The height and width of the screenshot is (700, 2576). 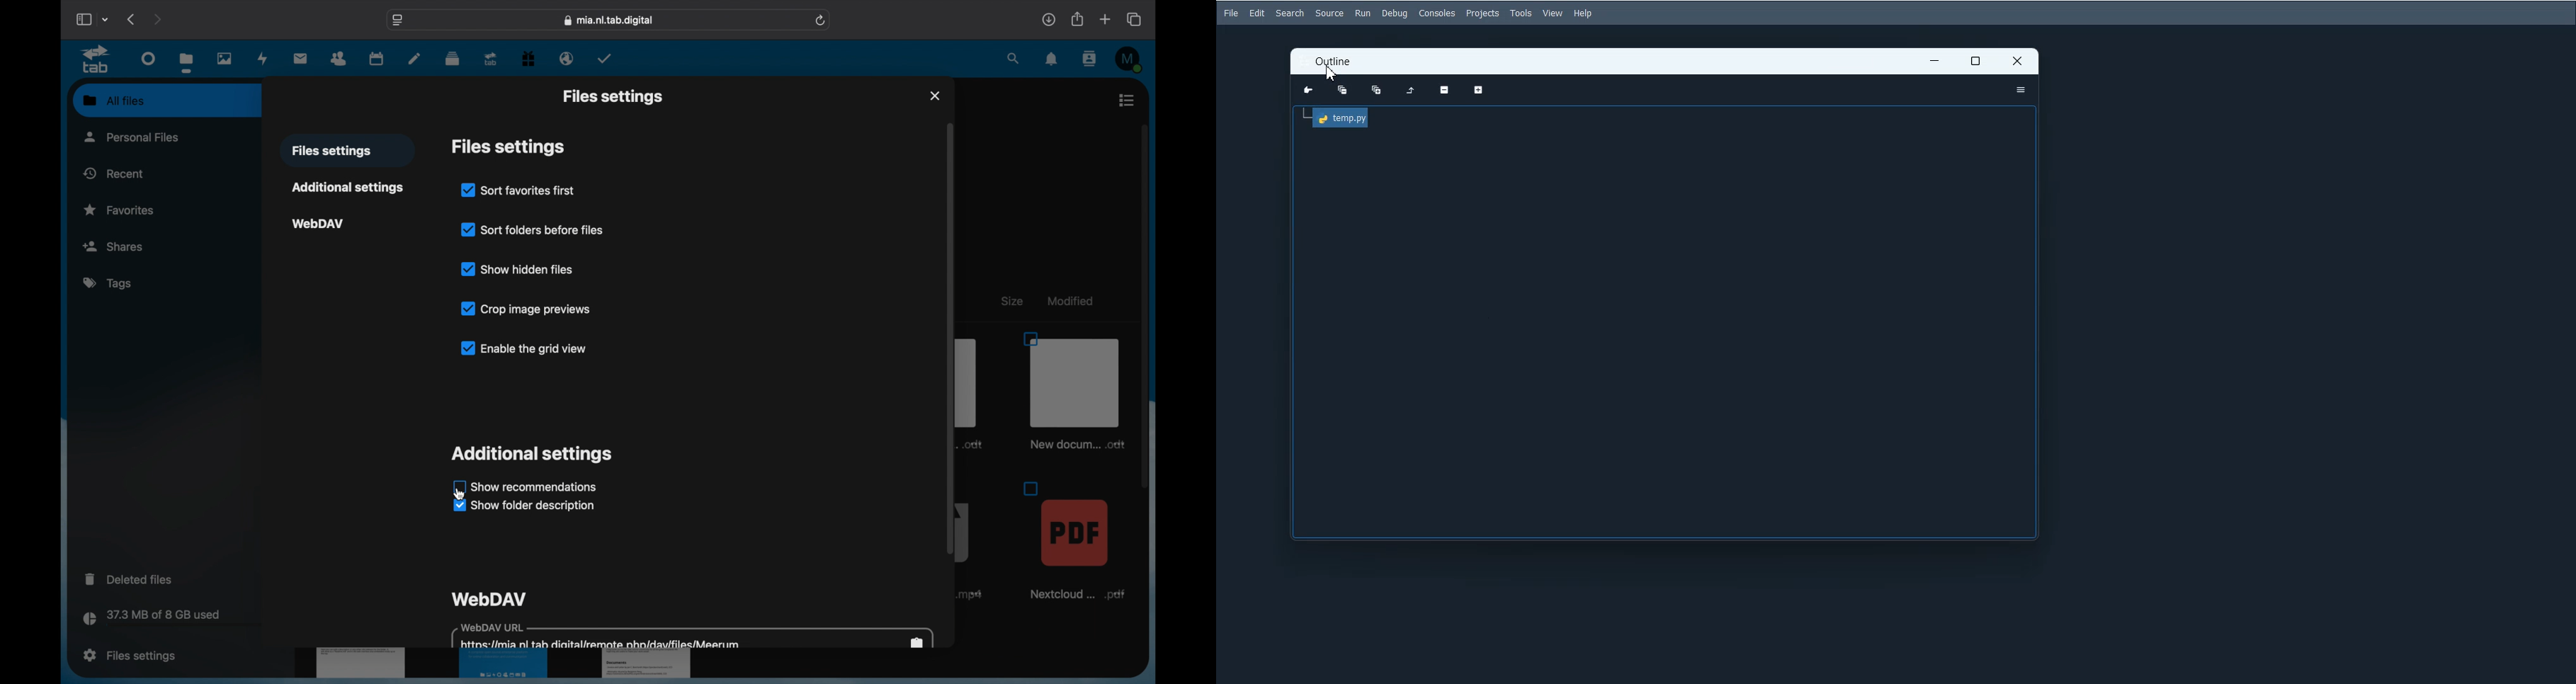 What do you see at coordinates (2018, 61) in the screenshot?
I see `Close` at bounding box center [2018, 61].